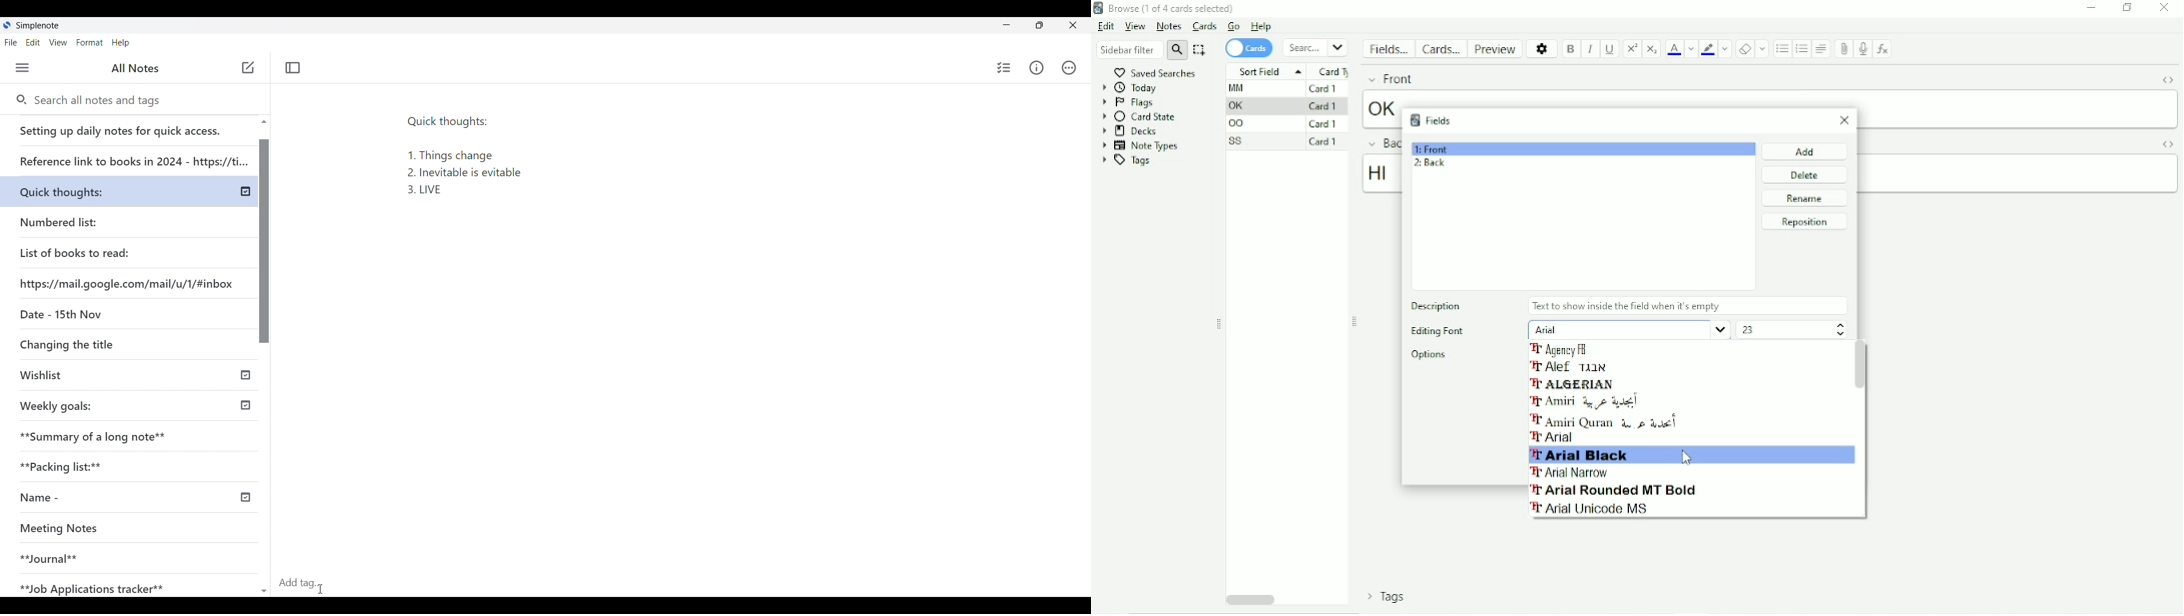 This screenshot has width=2184, height=616. Describe the element at coordinates (1884, 49) in the screenshot. I see `Equations` at that location.